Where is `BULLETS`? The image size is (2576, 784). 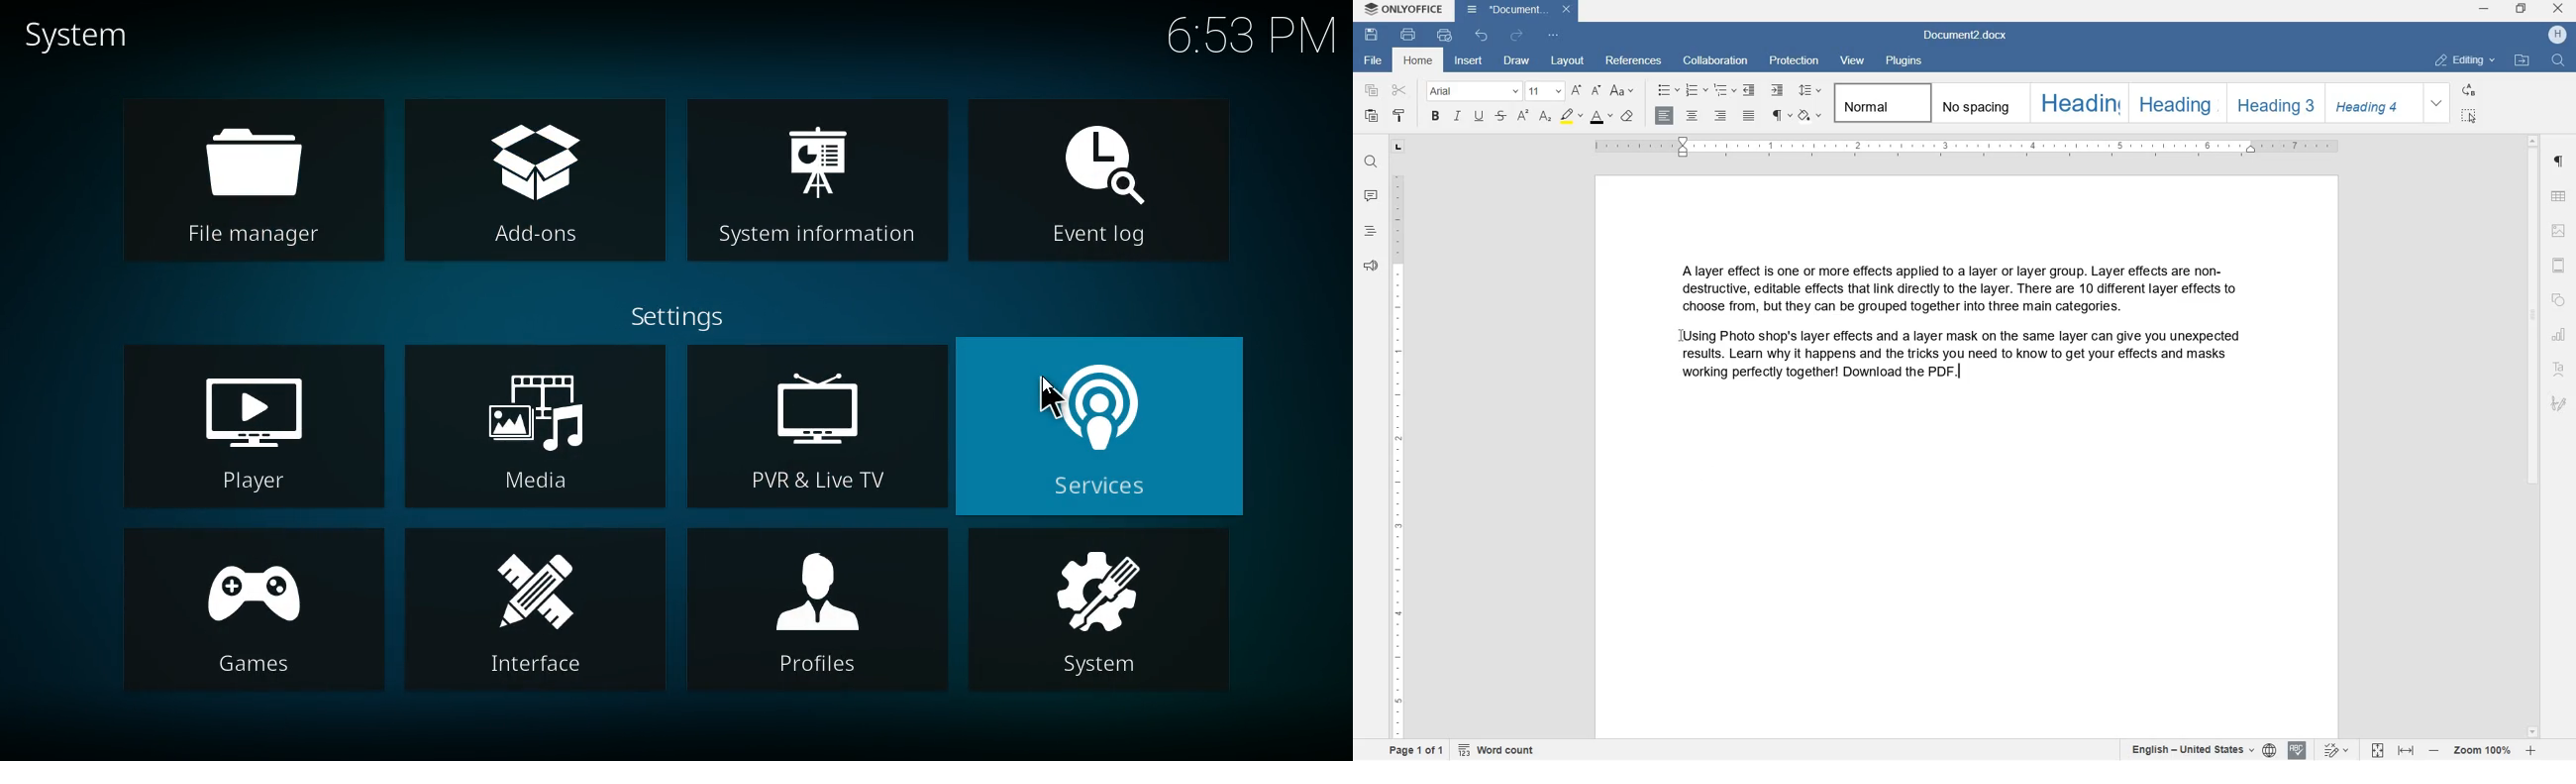 BULLETS is located at coordinates (1668, 90).